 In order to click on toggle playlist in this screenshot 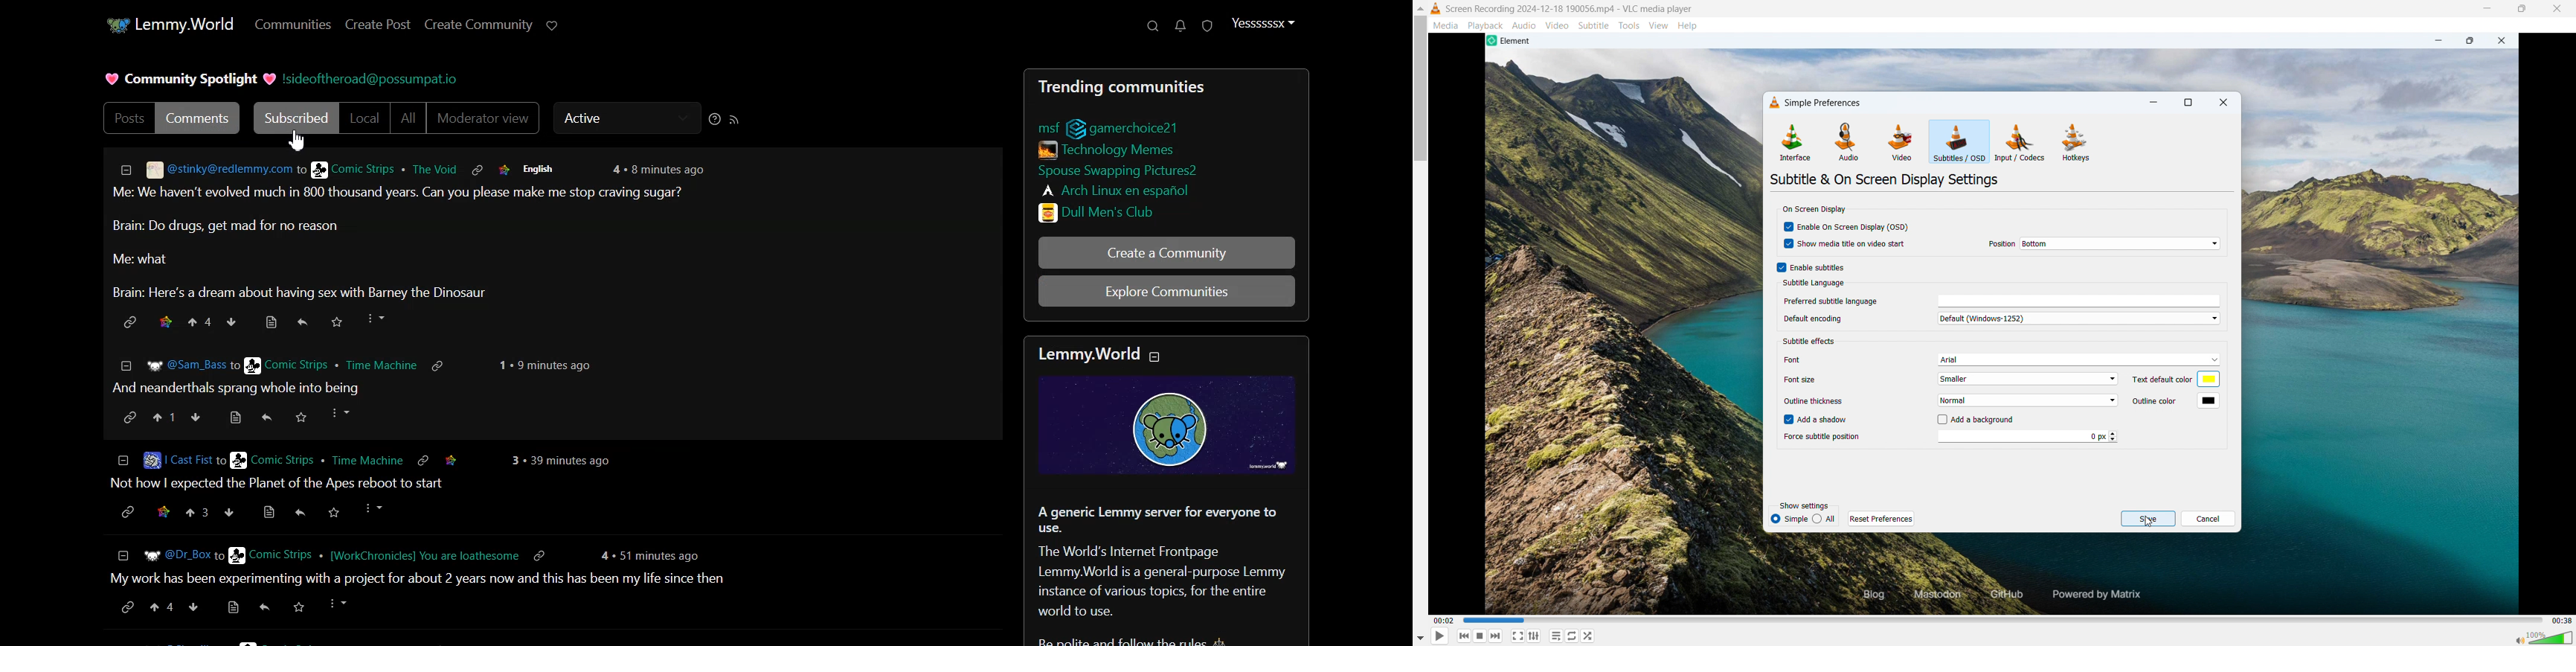, I will do `click(1556, 636)`.